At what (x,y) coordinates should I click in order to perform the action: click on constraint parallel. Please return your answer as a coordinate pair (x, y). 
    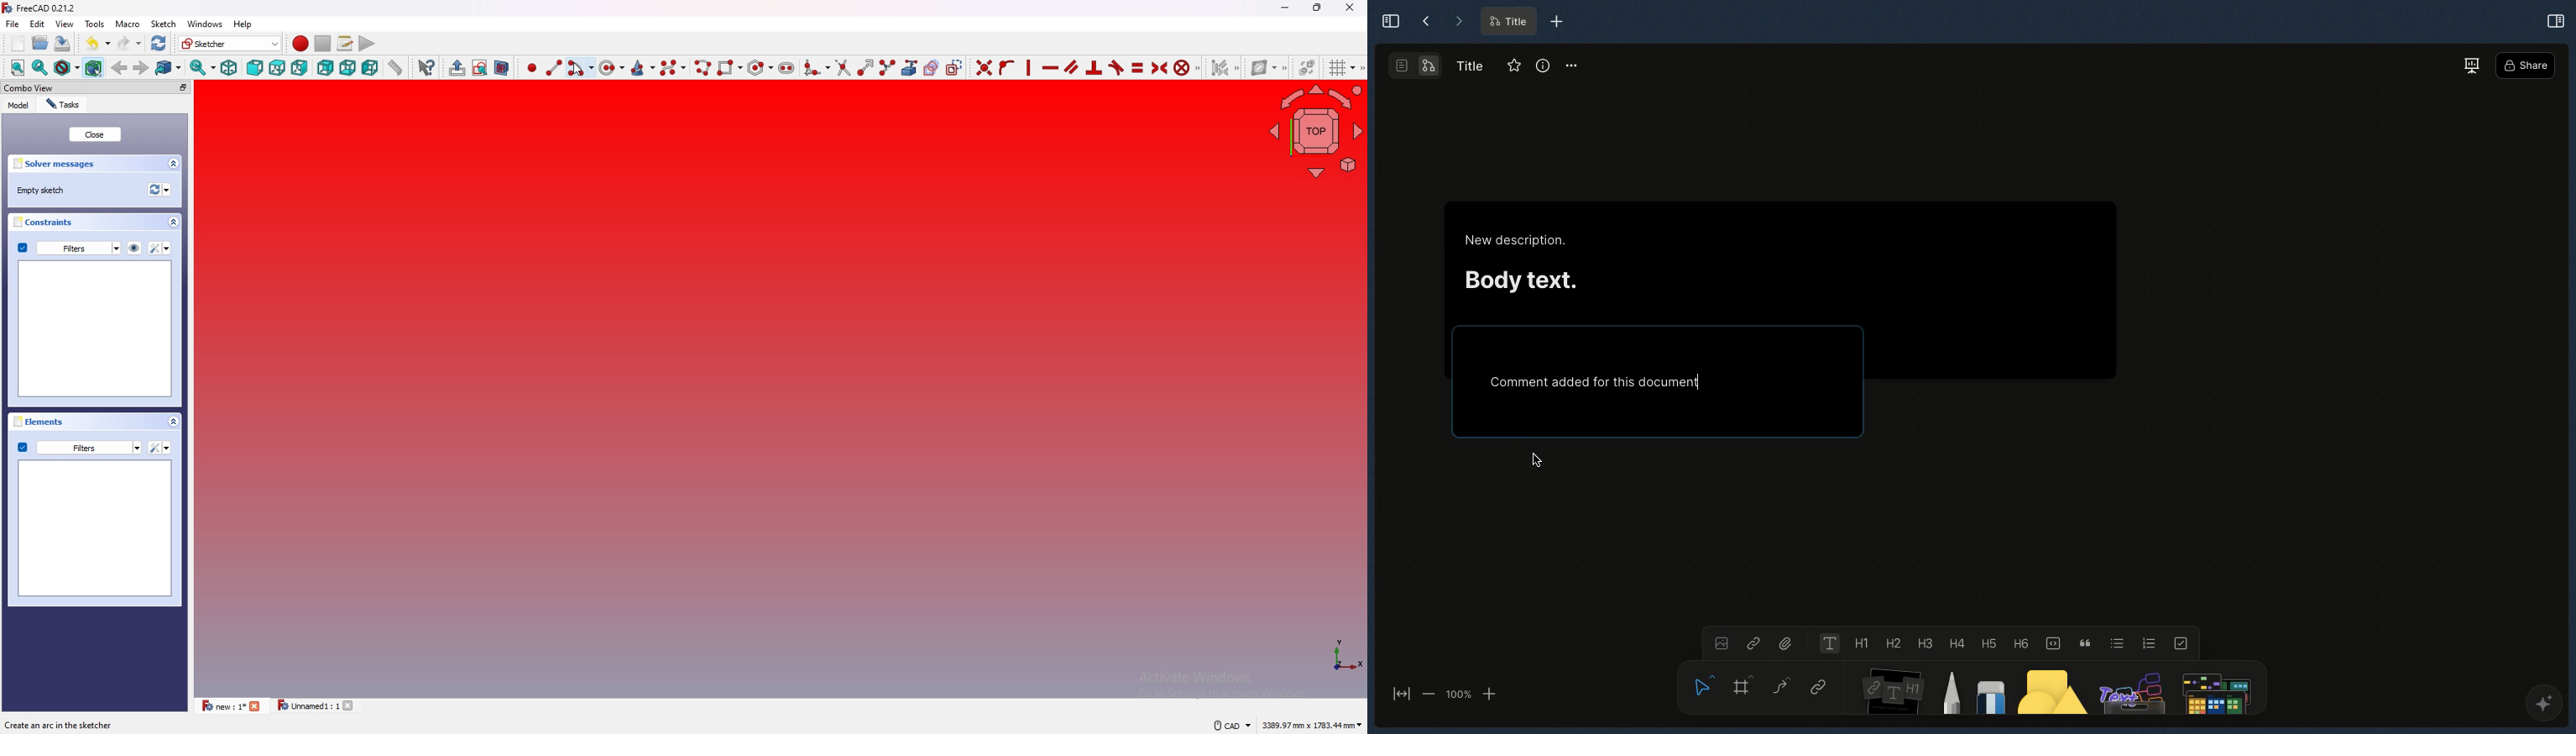
    Looking at the image, I should click on (1073, 68).